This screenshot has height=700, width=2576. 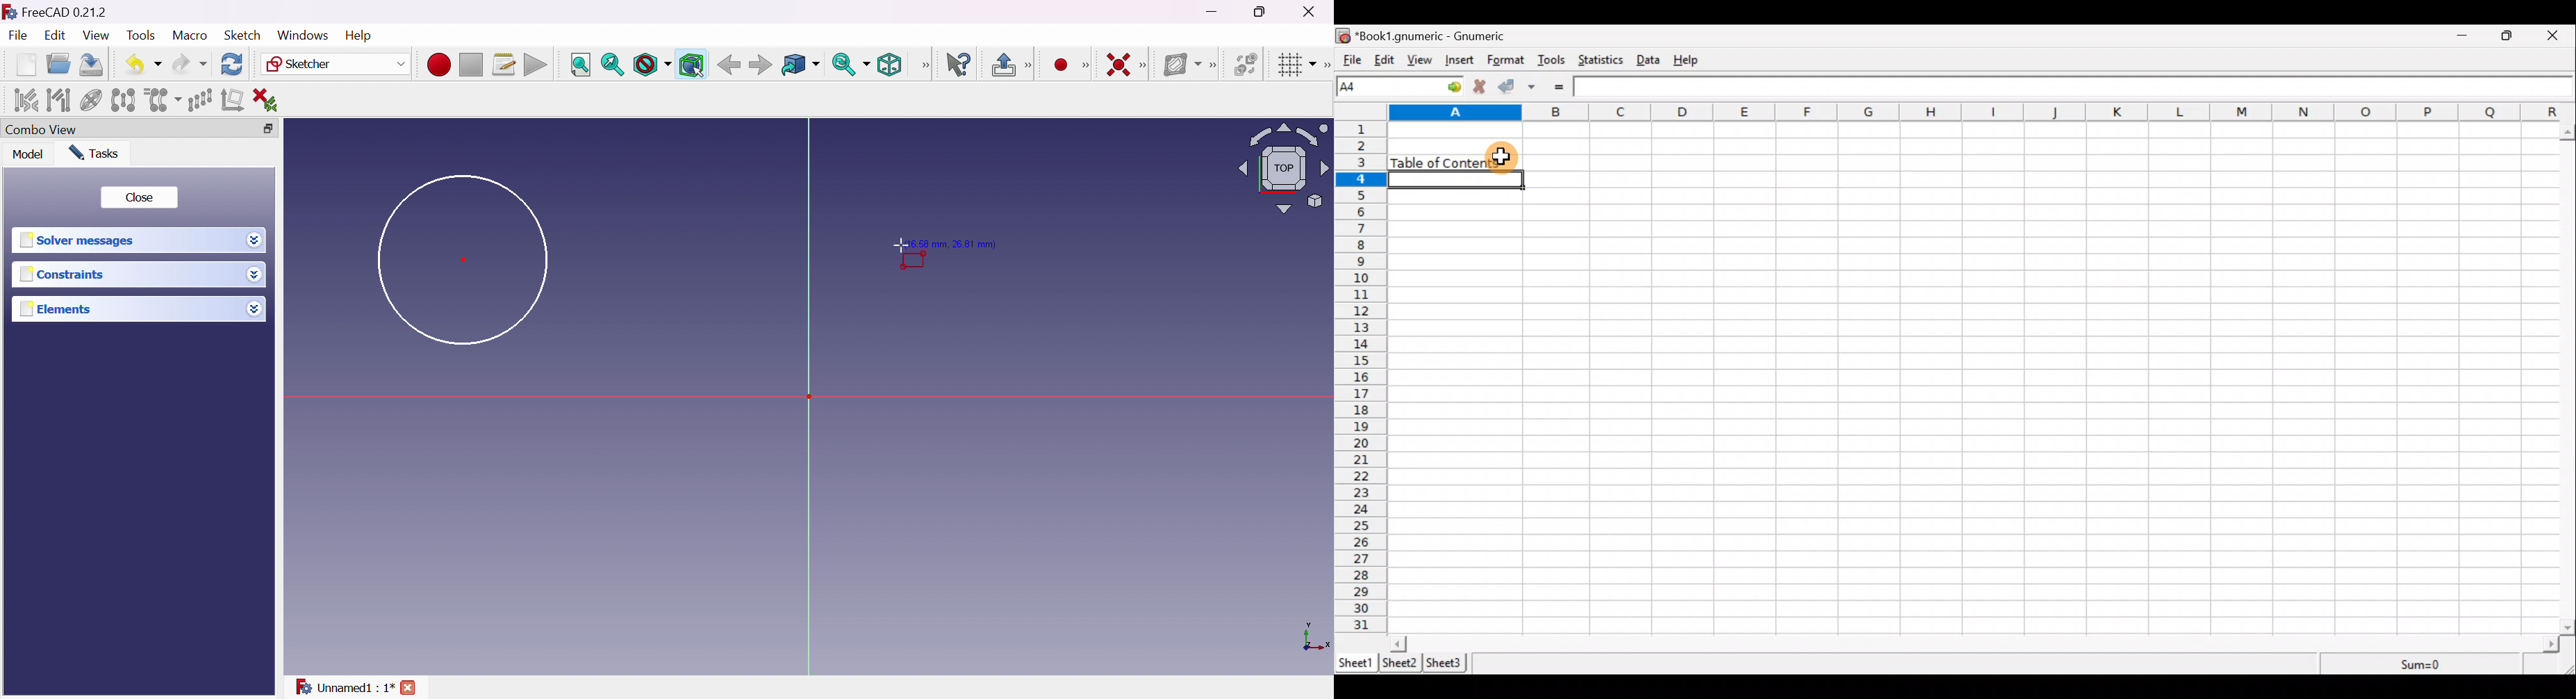 I want to click on Cancel change, so click(x=1482, y=88).